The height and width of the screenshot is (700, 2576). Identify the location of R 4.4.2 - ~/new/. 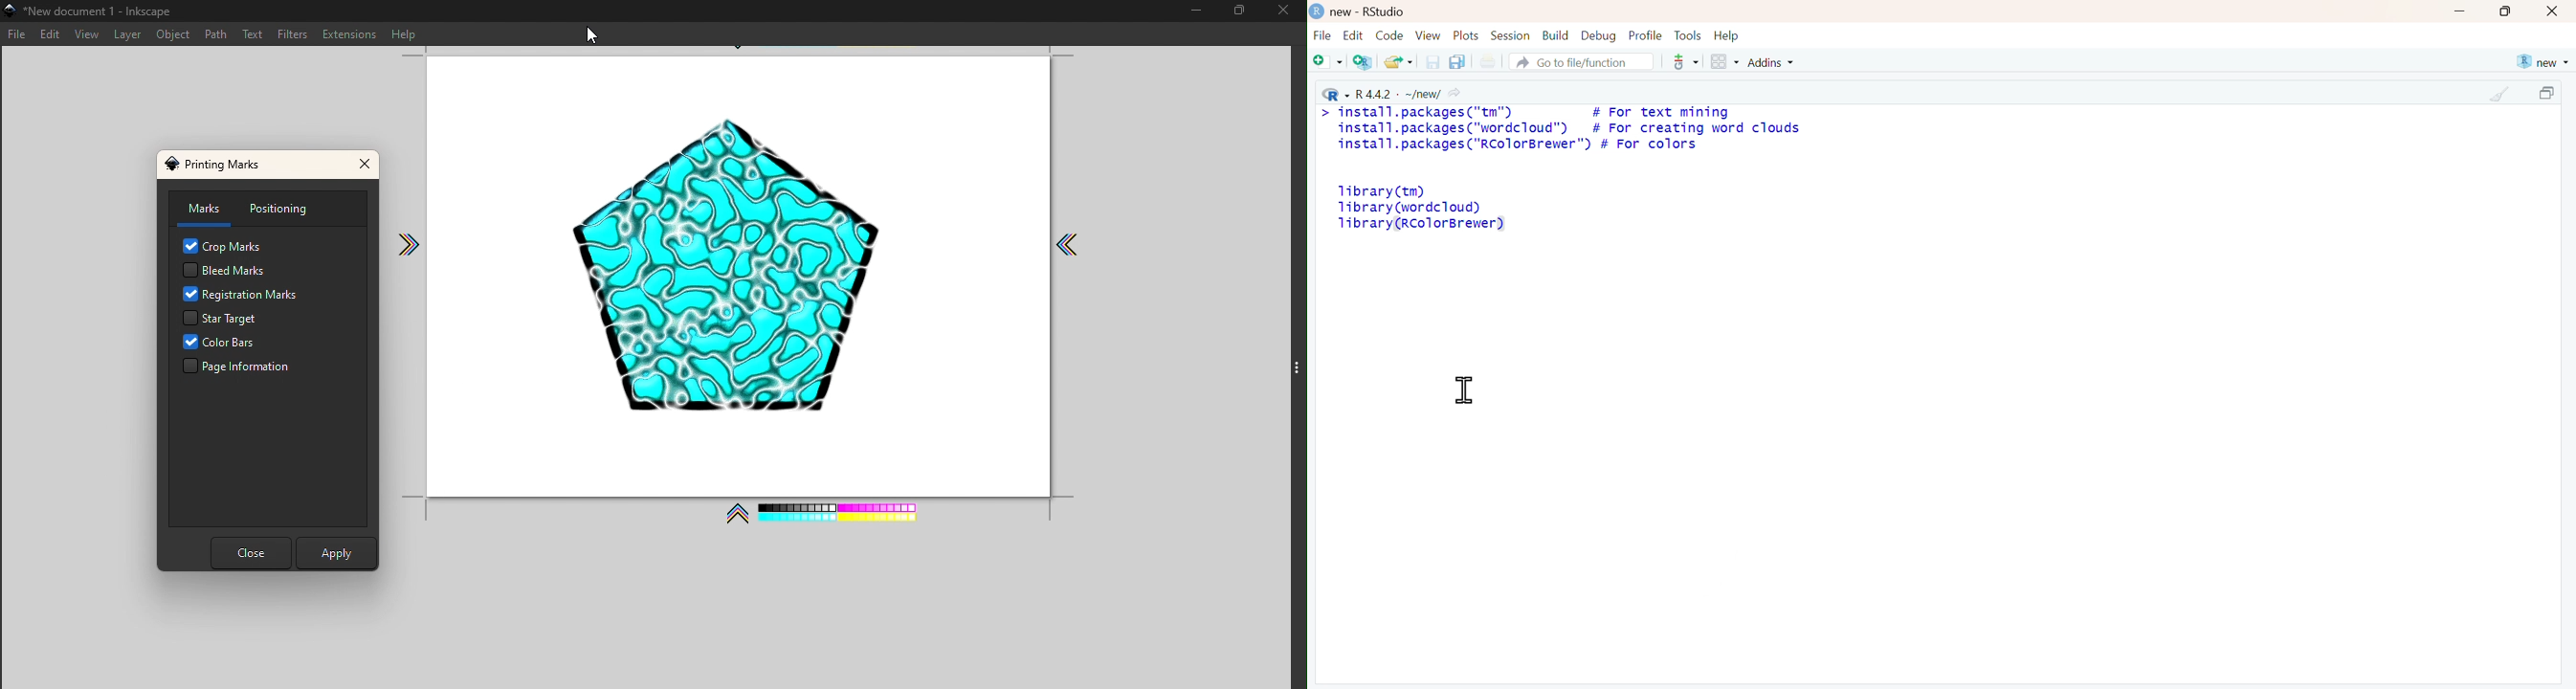
(1390, 91).